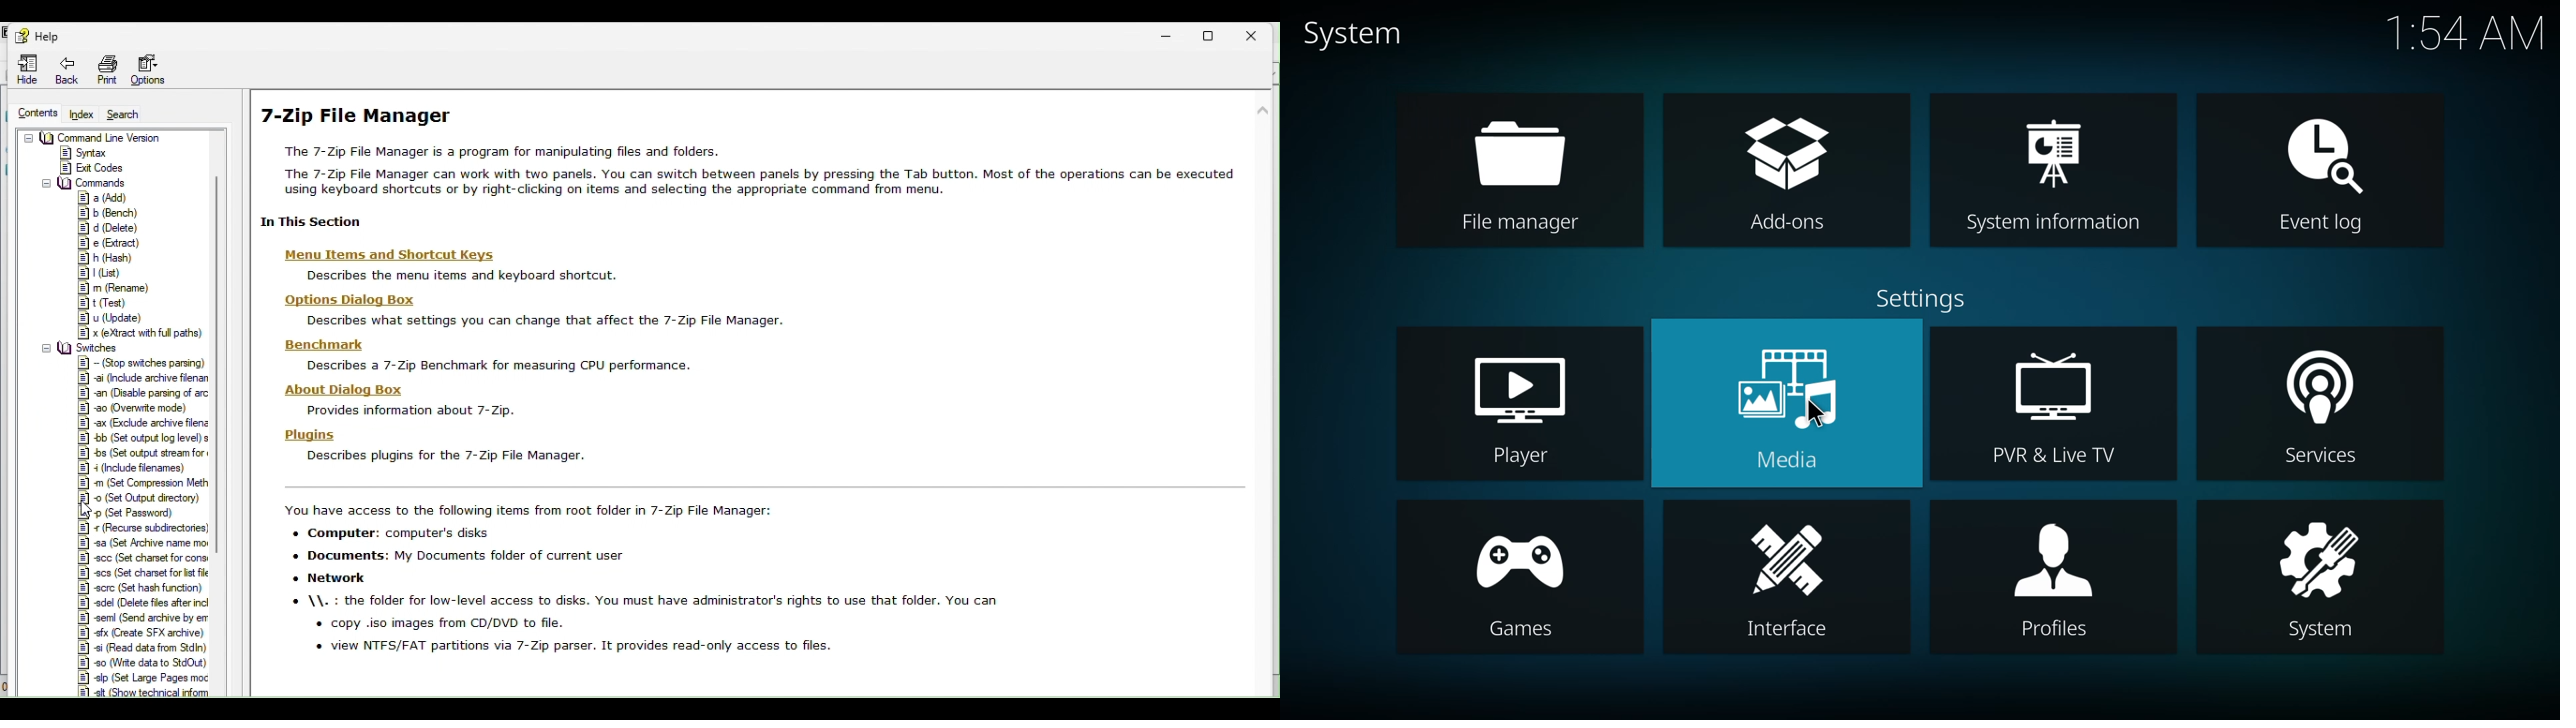 This screenshot has height=728, width=2576. I want to click on Extract, so click(105, 243).